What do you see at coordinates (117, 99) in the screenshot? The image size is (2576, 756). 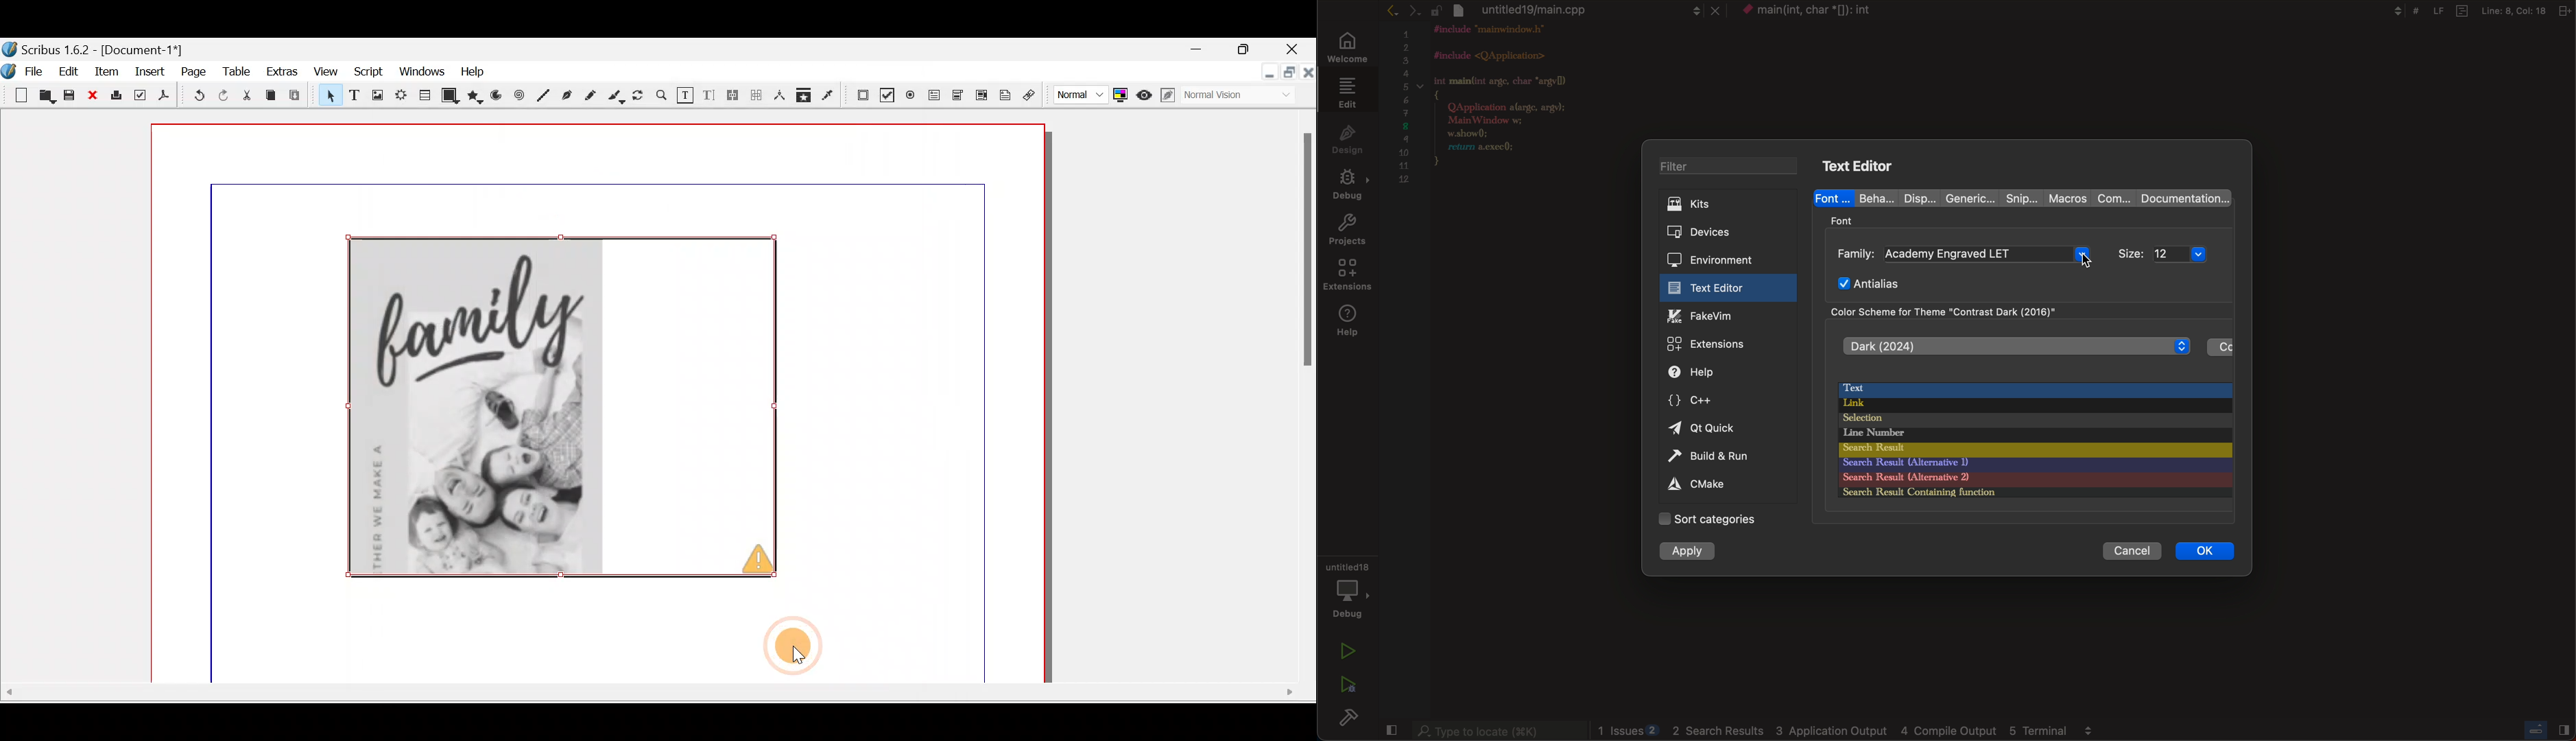 I see `Print` at bounding box center [117, 99].